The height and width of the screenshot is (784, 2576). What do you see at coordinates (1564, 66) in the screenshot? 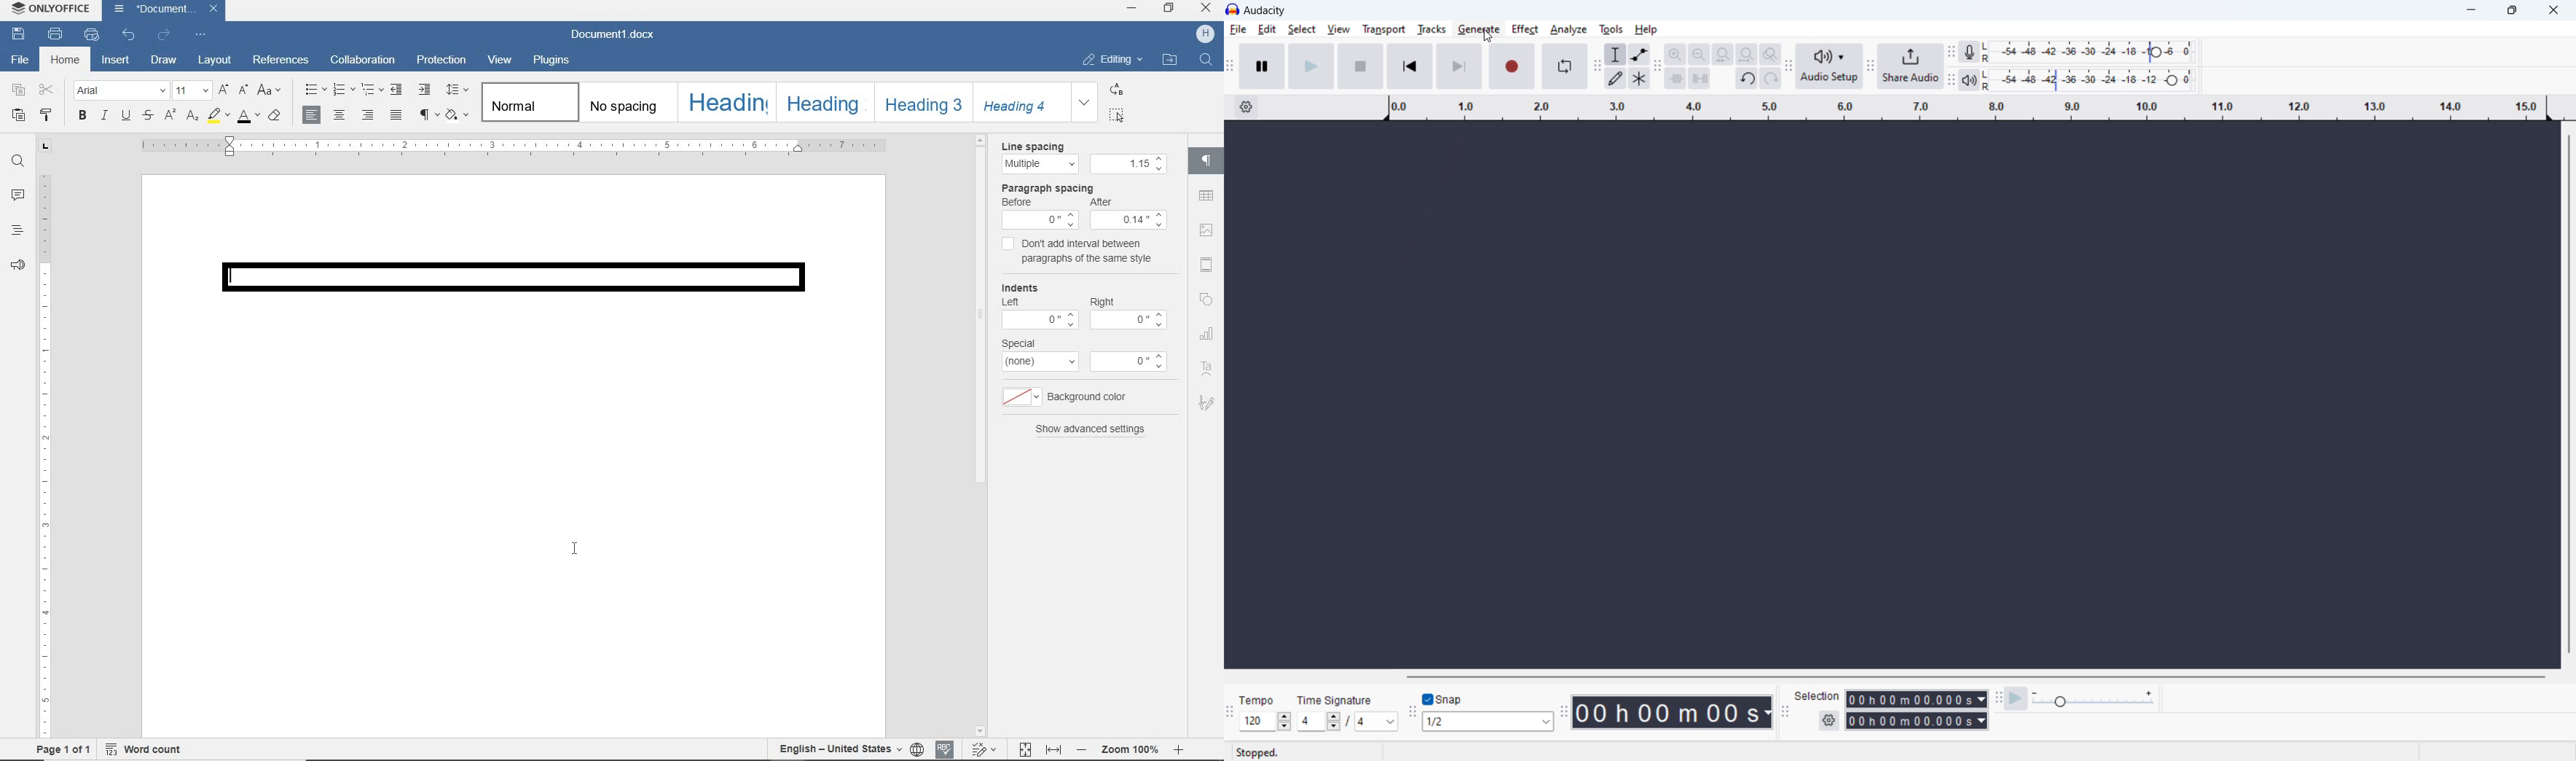
I see `enable looping` at bounding box center [1564, 66].